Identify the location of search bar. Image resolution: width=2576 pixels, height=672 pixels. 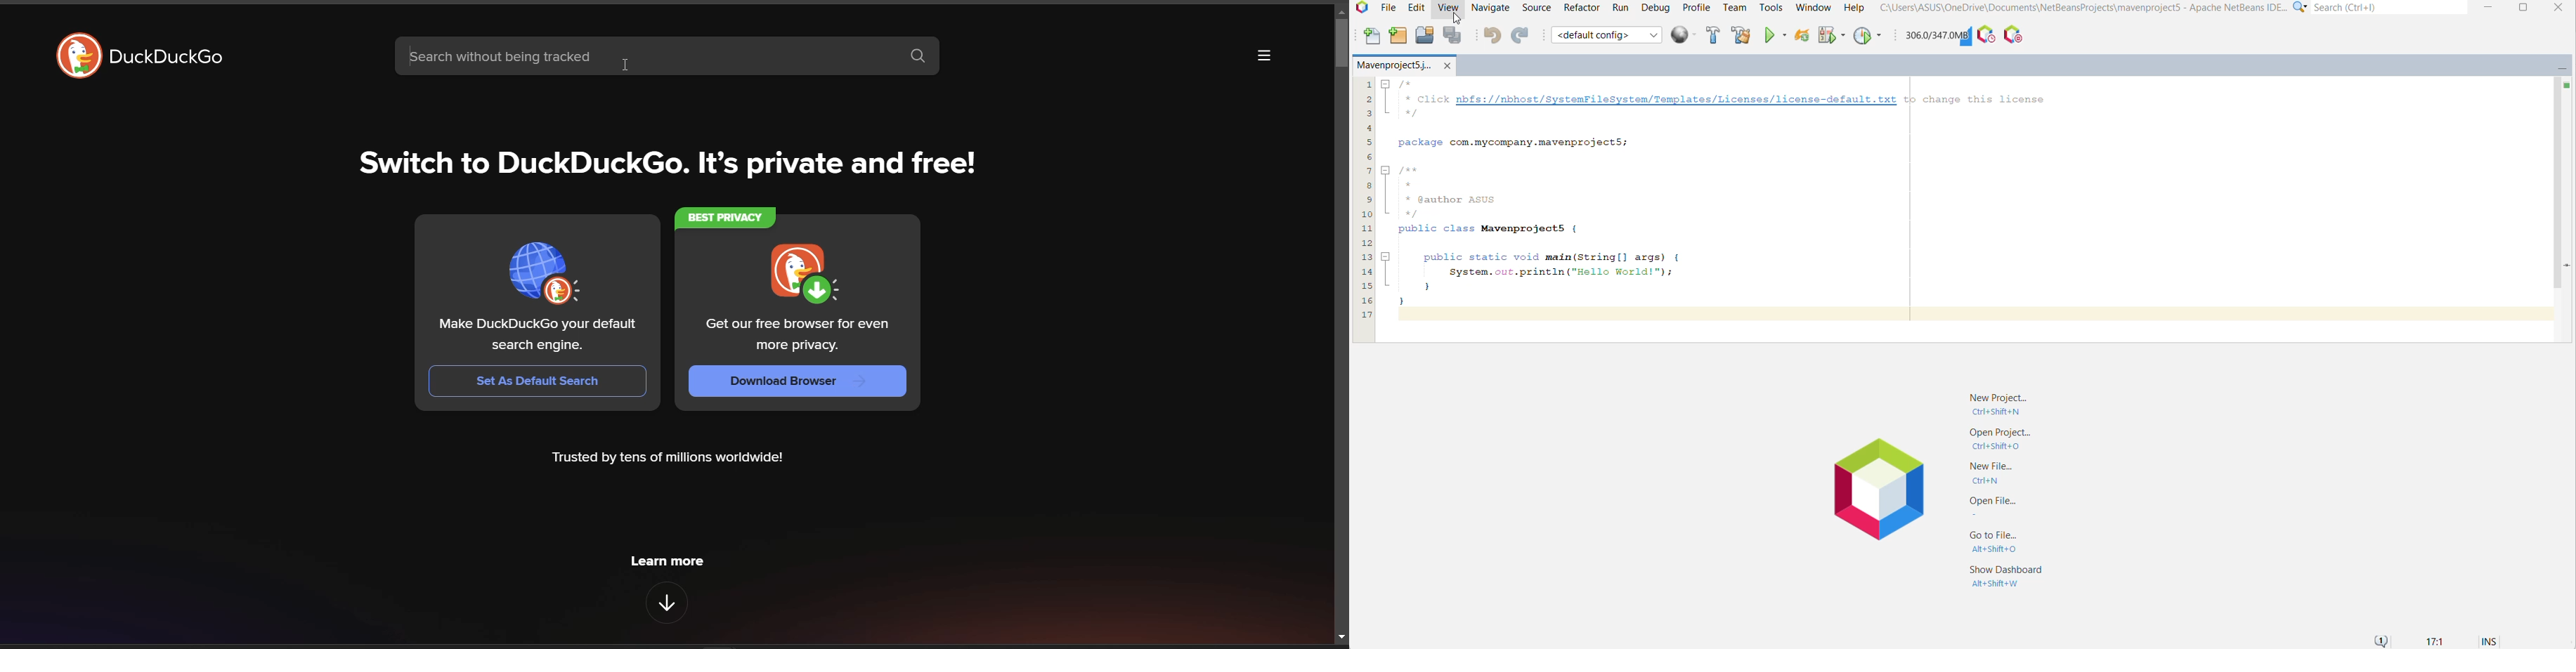
(647, 55).